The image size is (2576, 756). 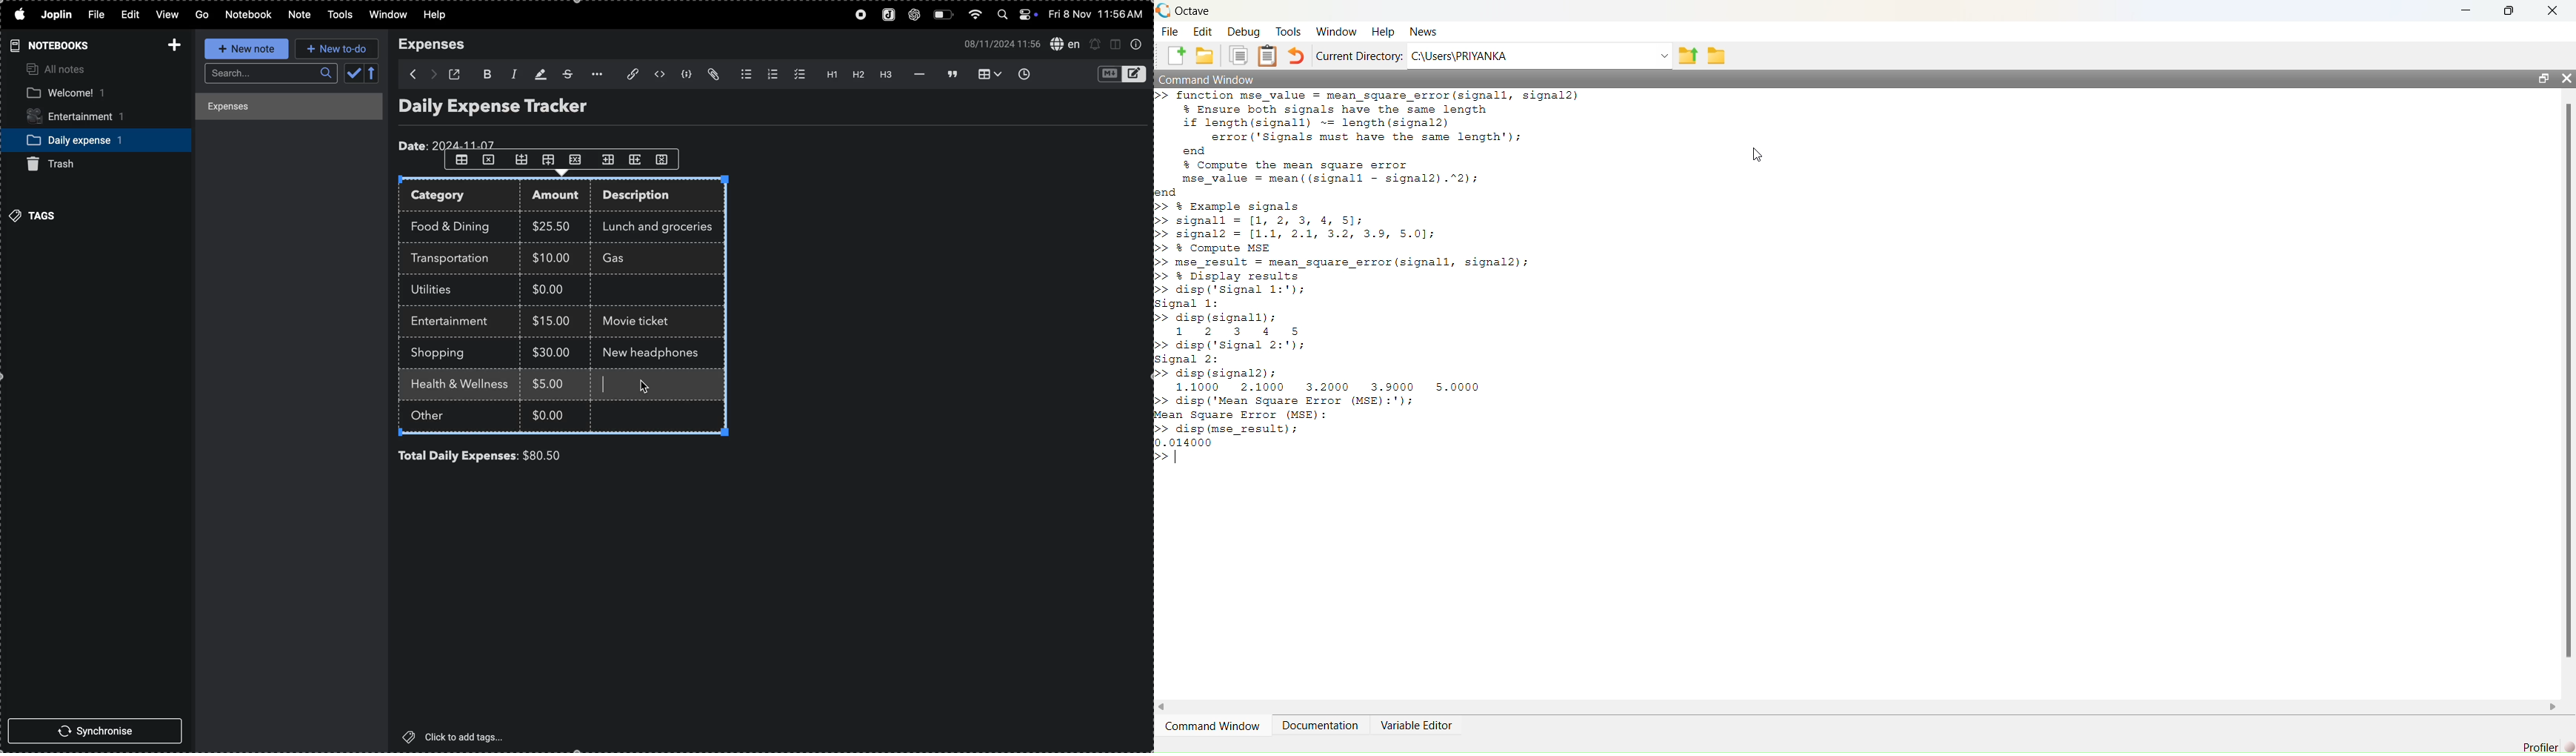 I want to click on joplin, so click(x=58, y=15).